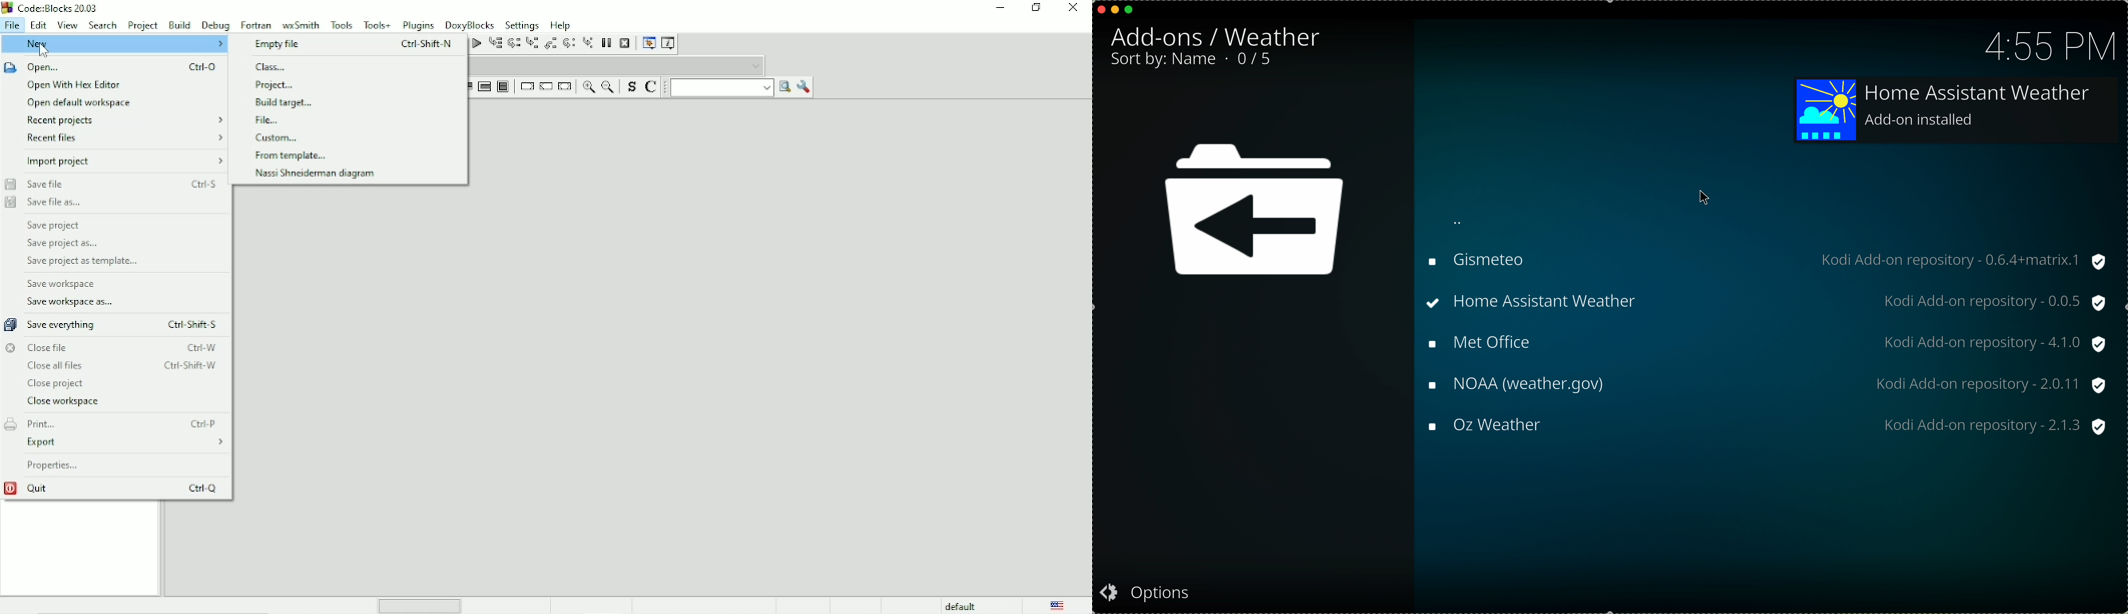 Image resolution: width=2128 pixels, height=616 pixels. I want to click on Language, so click(1058, 605).